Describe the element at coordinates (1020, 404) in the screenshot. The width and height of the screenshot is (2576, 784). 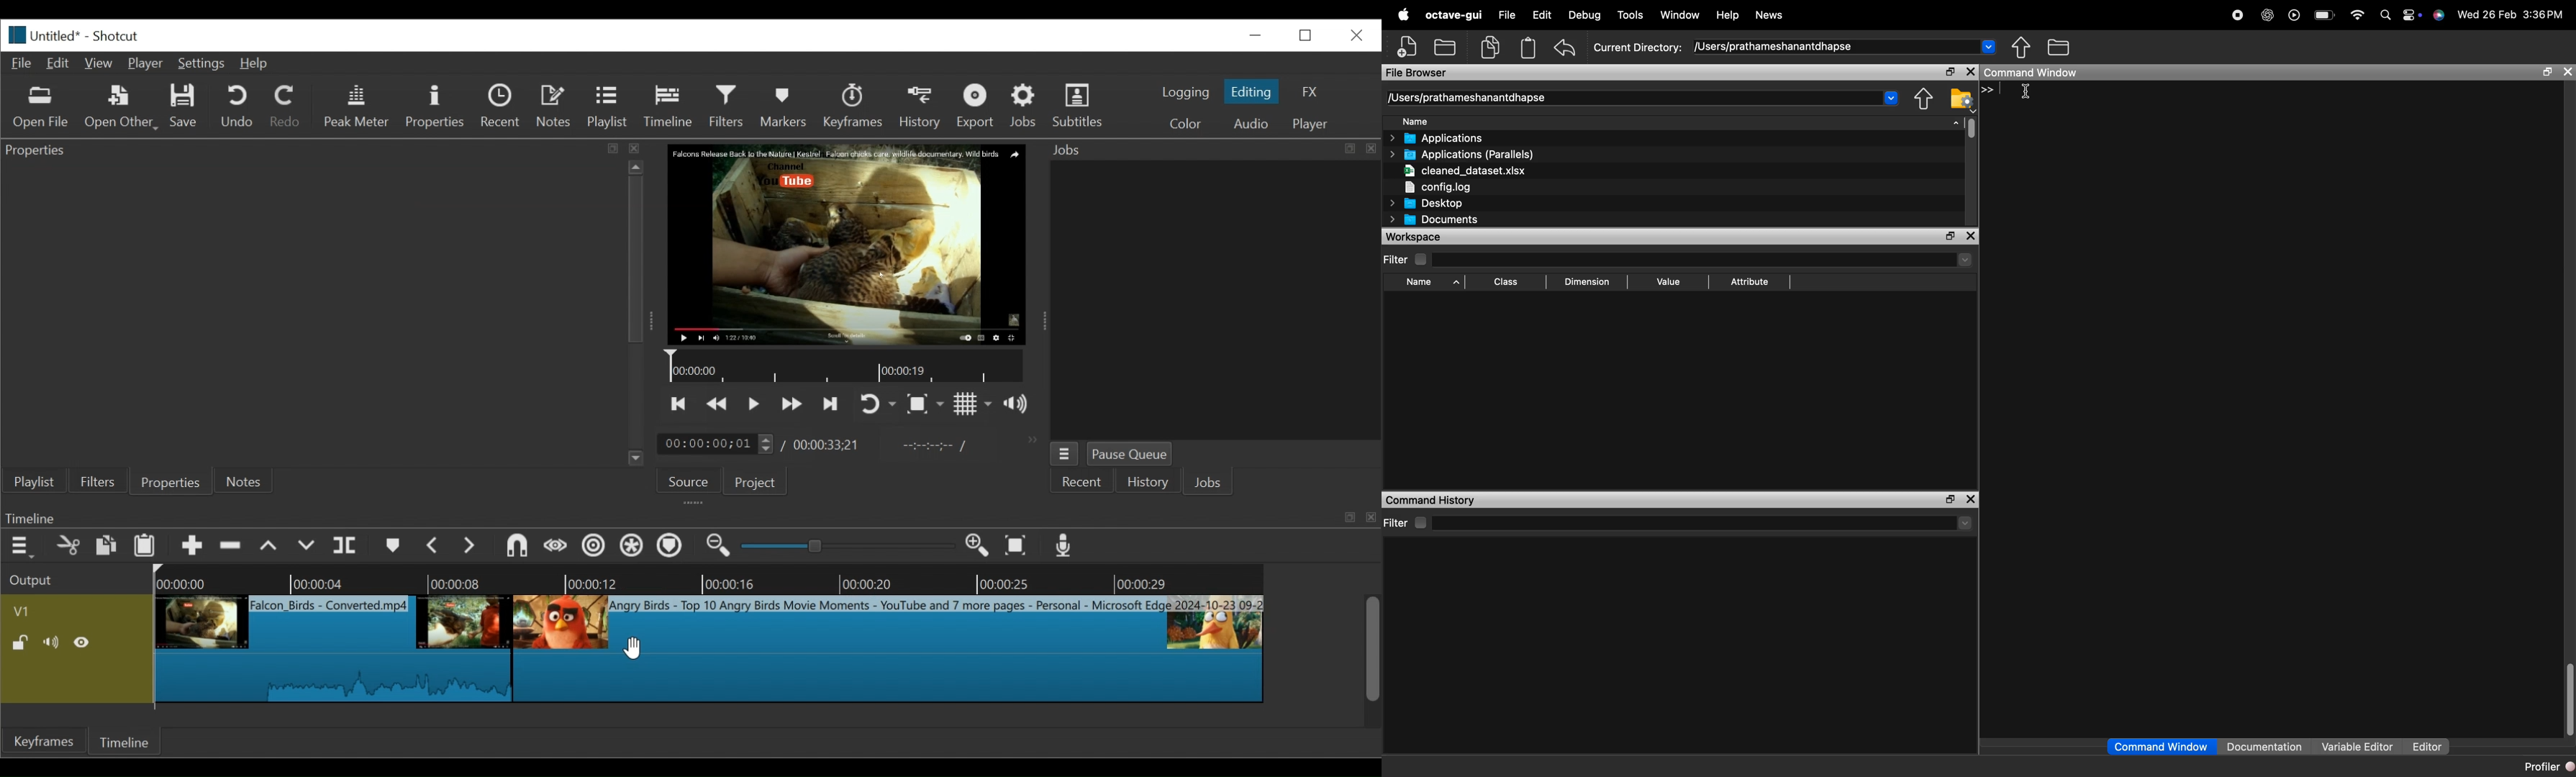
I see `Show thevolume control` at that location.